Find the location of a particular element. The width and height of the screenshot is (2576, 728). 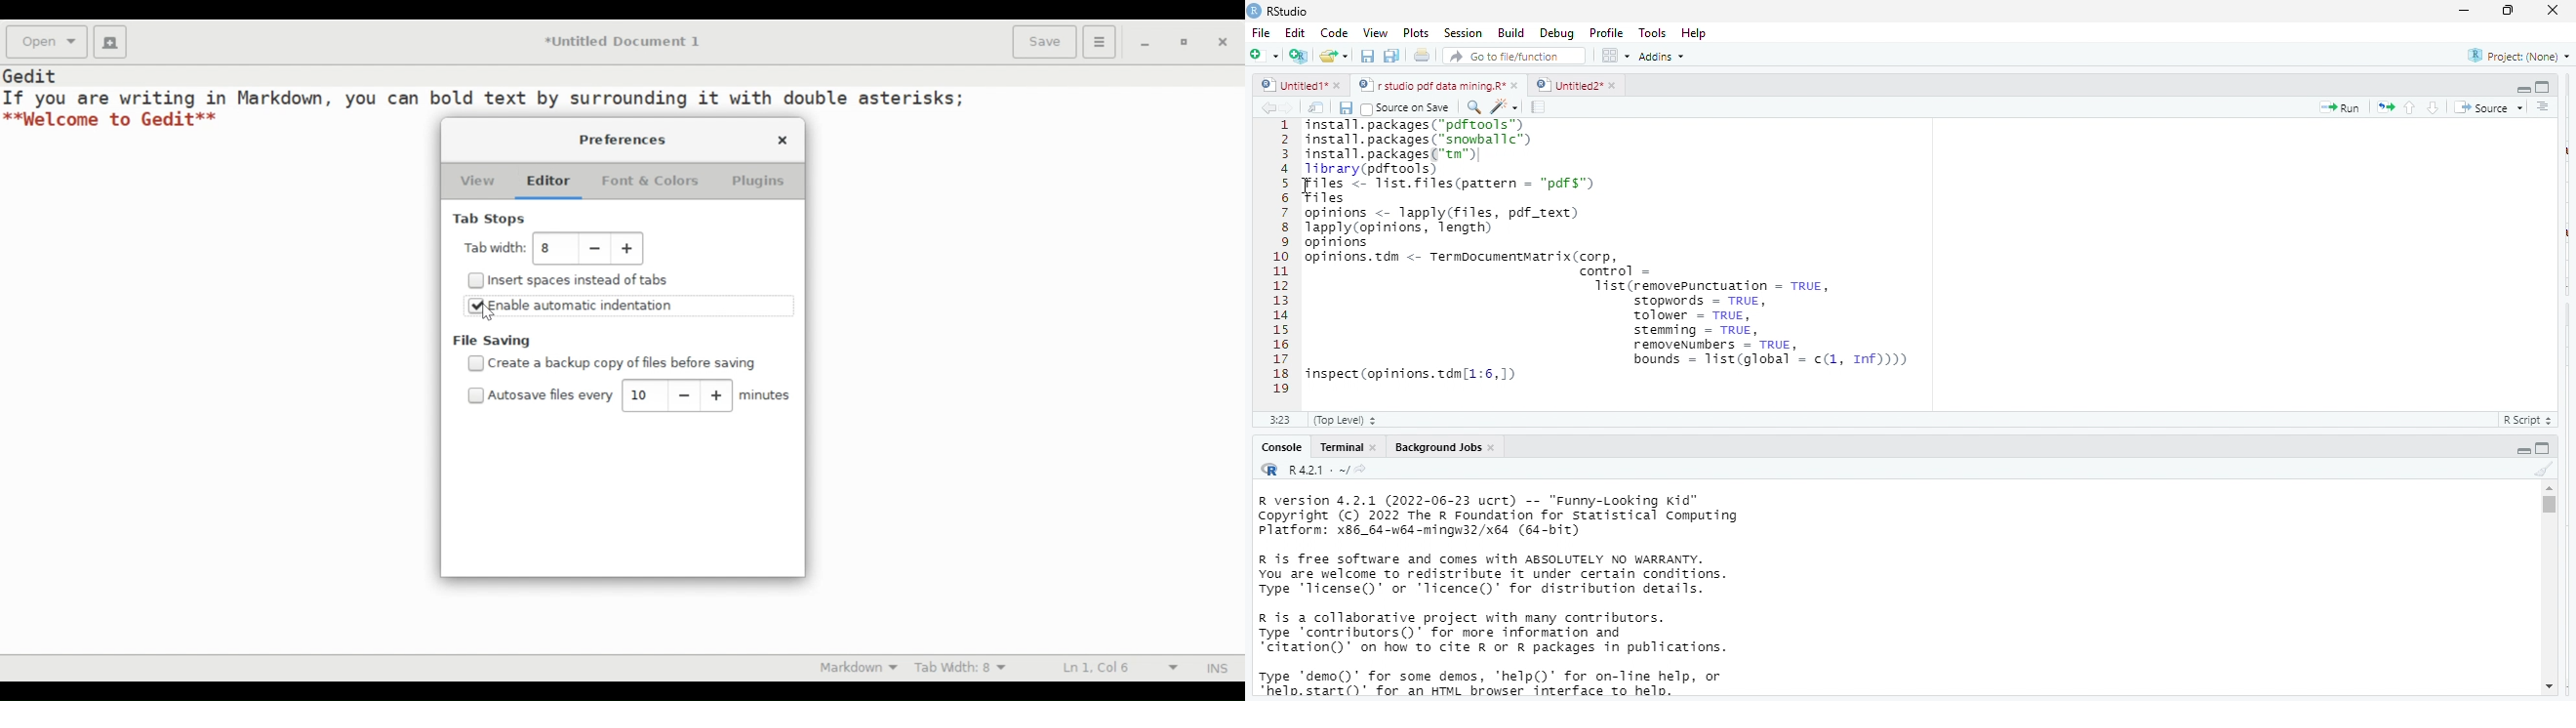

minimize is located at coordinates (2464, 10).